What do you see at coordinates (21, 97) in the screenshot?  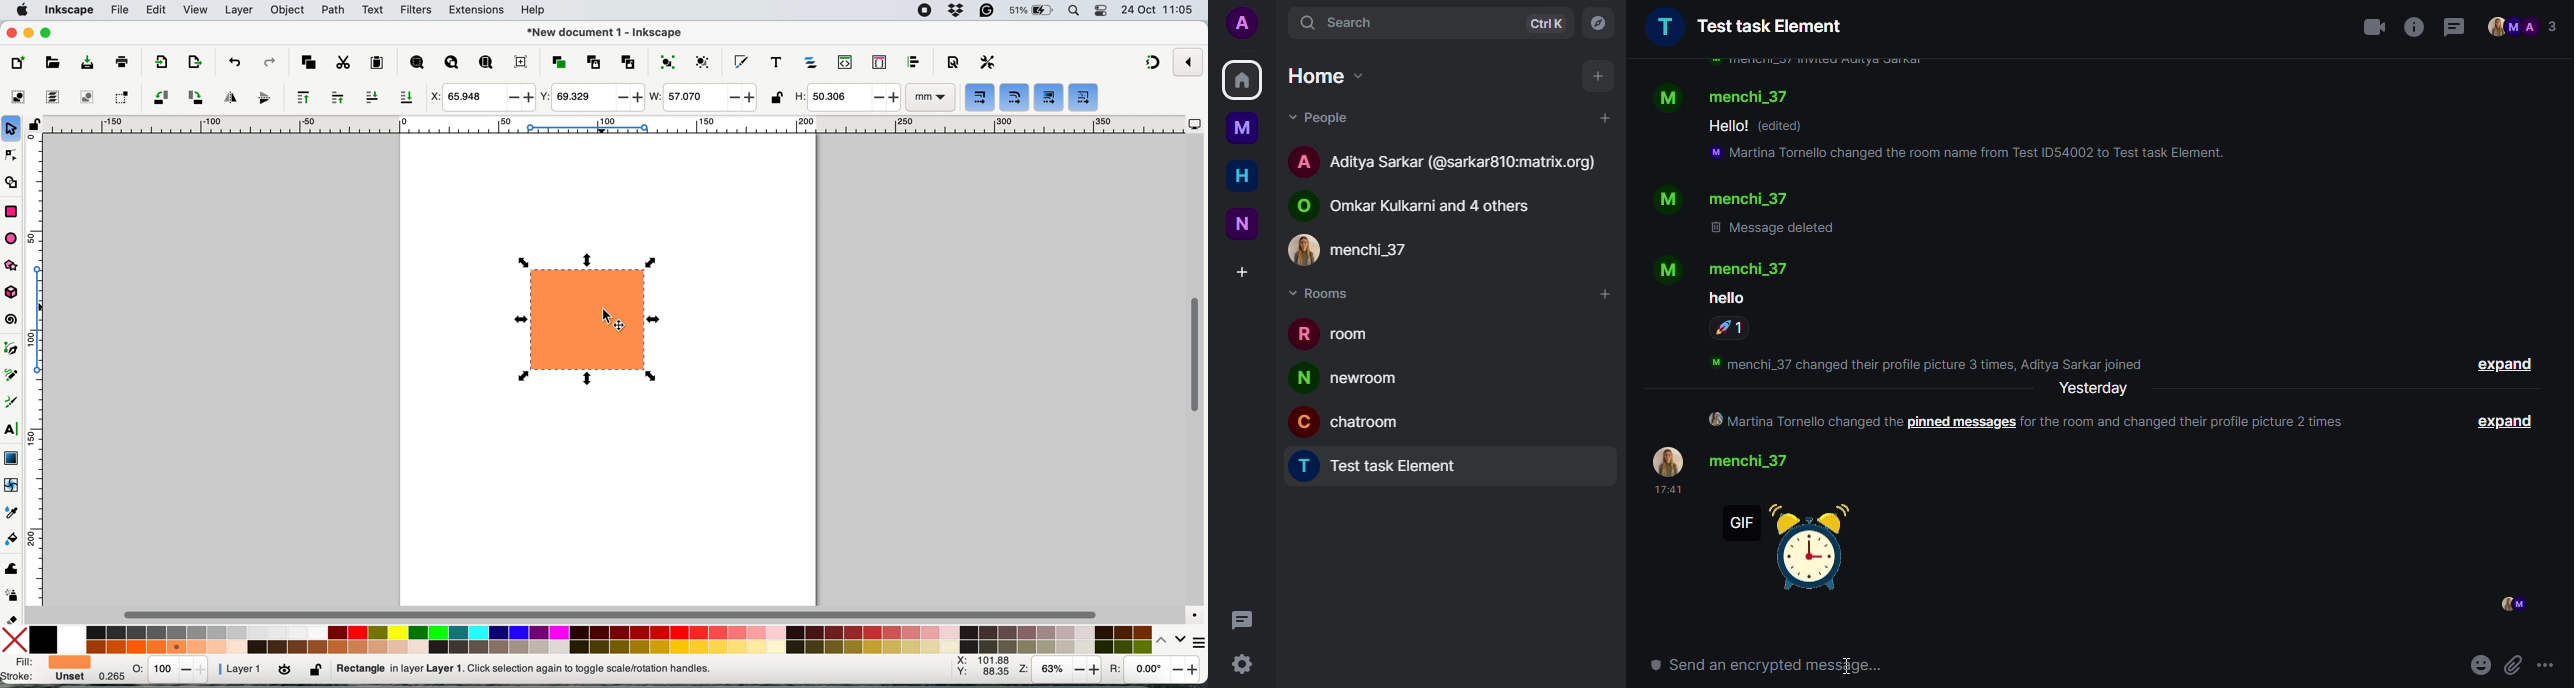 I see `select all objects` at bounding box center [21, 97].